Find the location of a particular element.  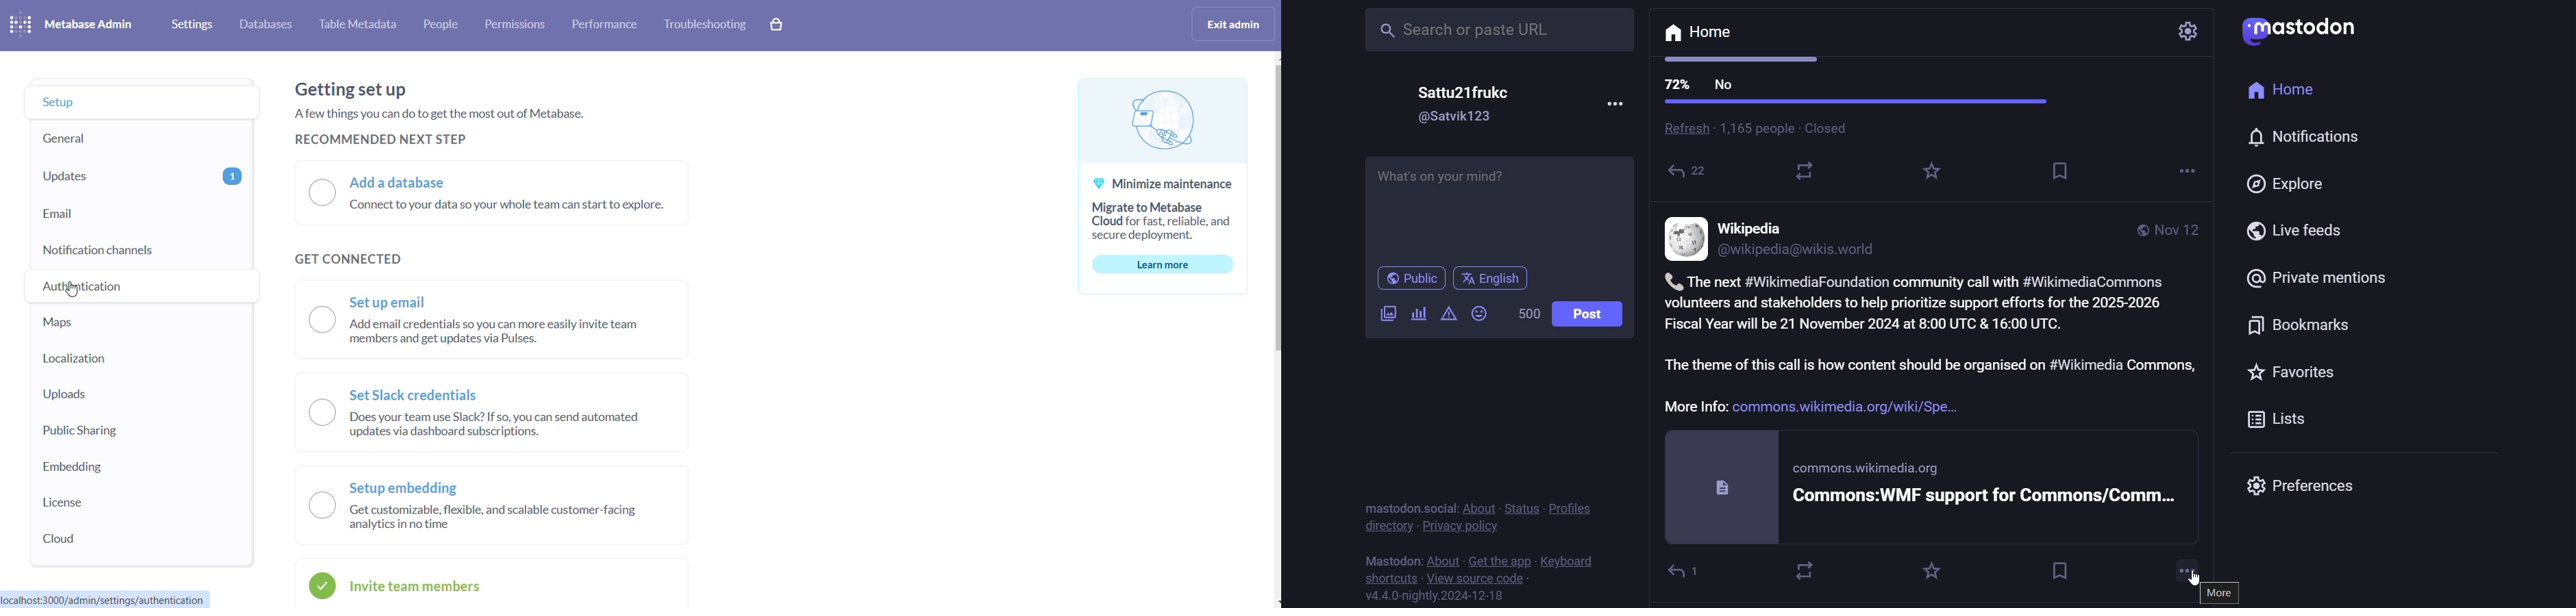

public sharing is located at coordinates (98, 432).